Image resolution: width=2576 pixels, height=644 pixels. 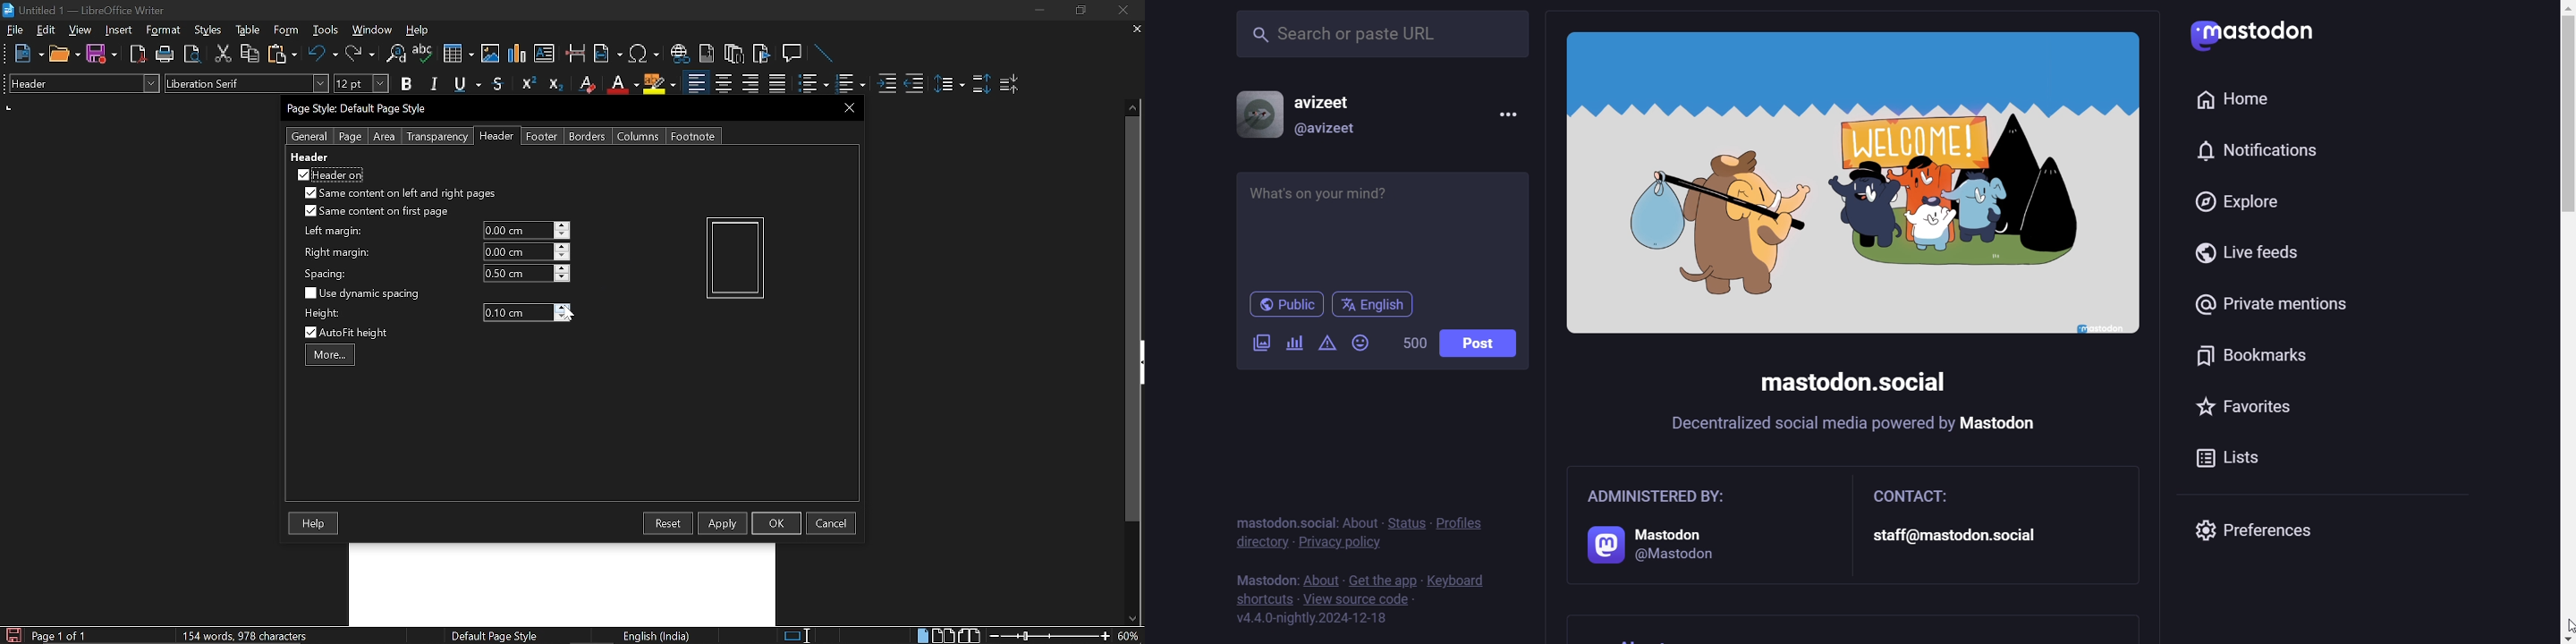 I want to click on sidebar menu, so click(x=1141, y=362).